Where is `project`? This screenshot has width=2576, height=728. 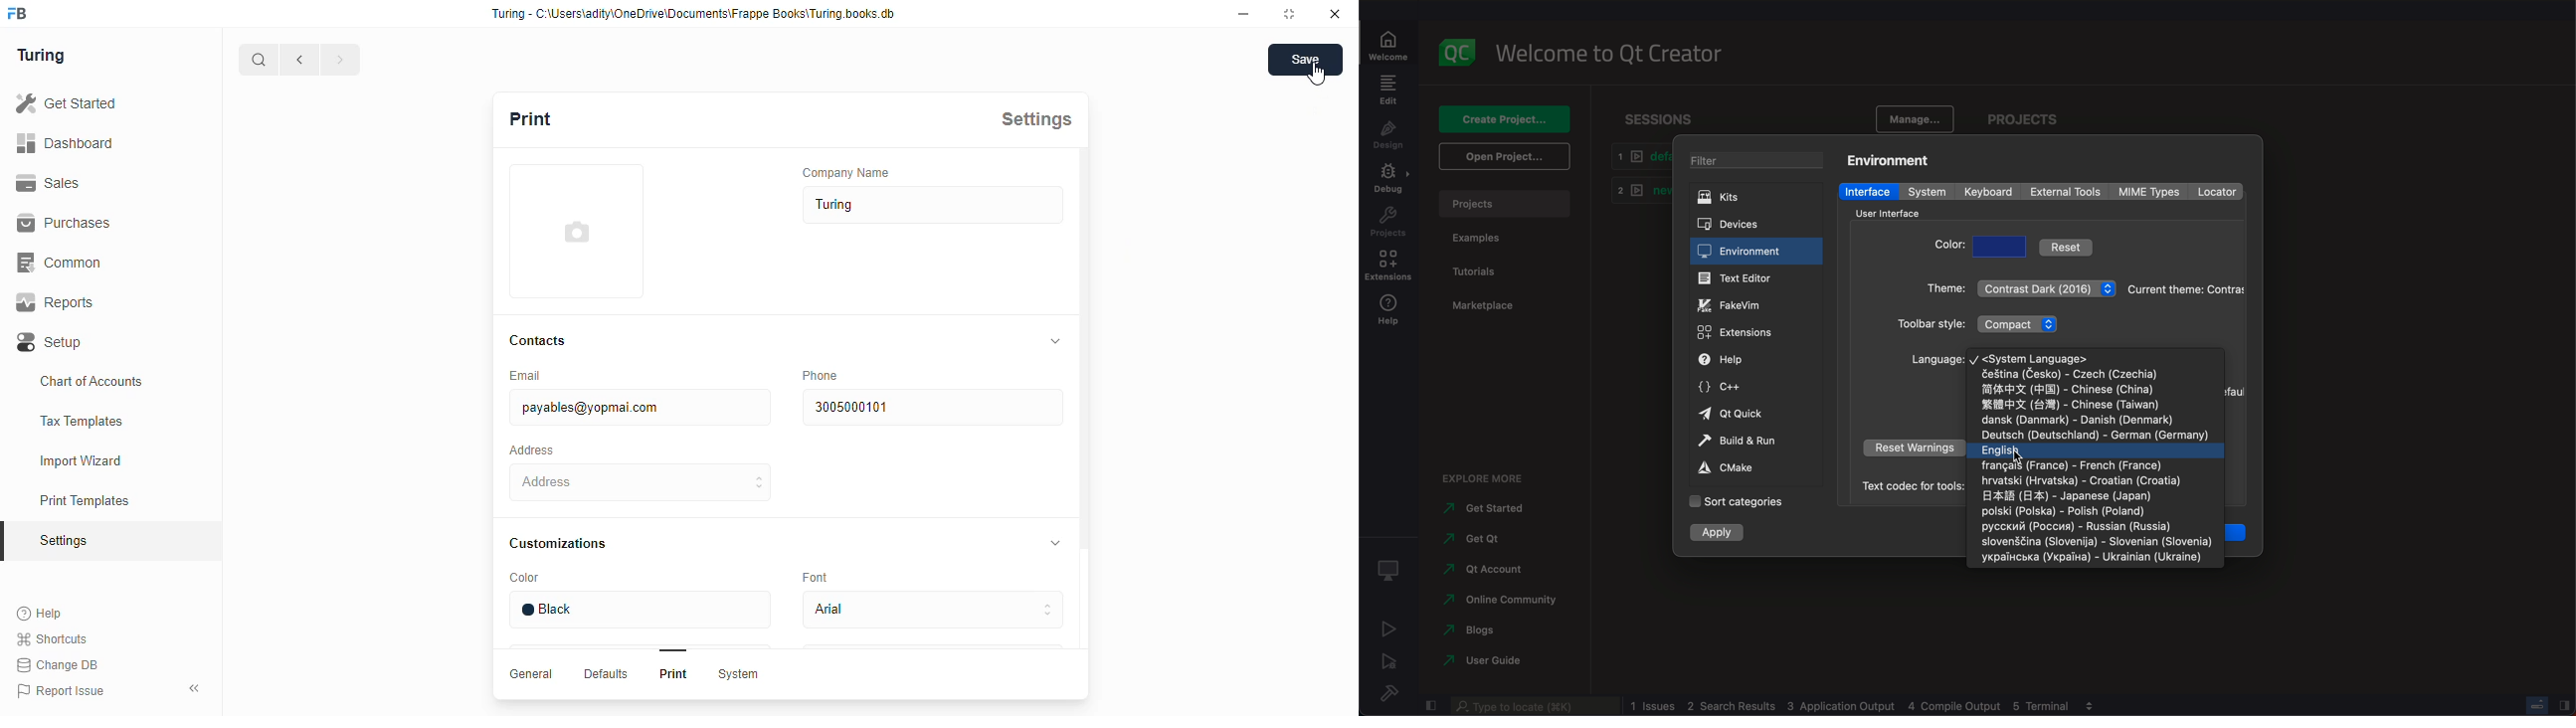
project is located at coordinates (1387, 223).